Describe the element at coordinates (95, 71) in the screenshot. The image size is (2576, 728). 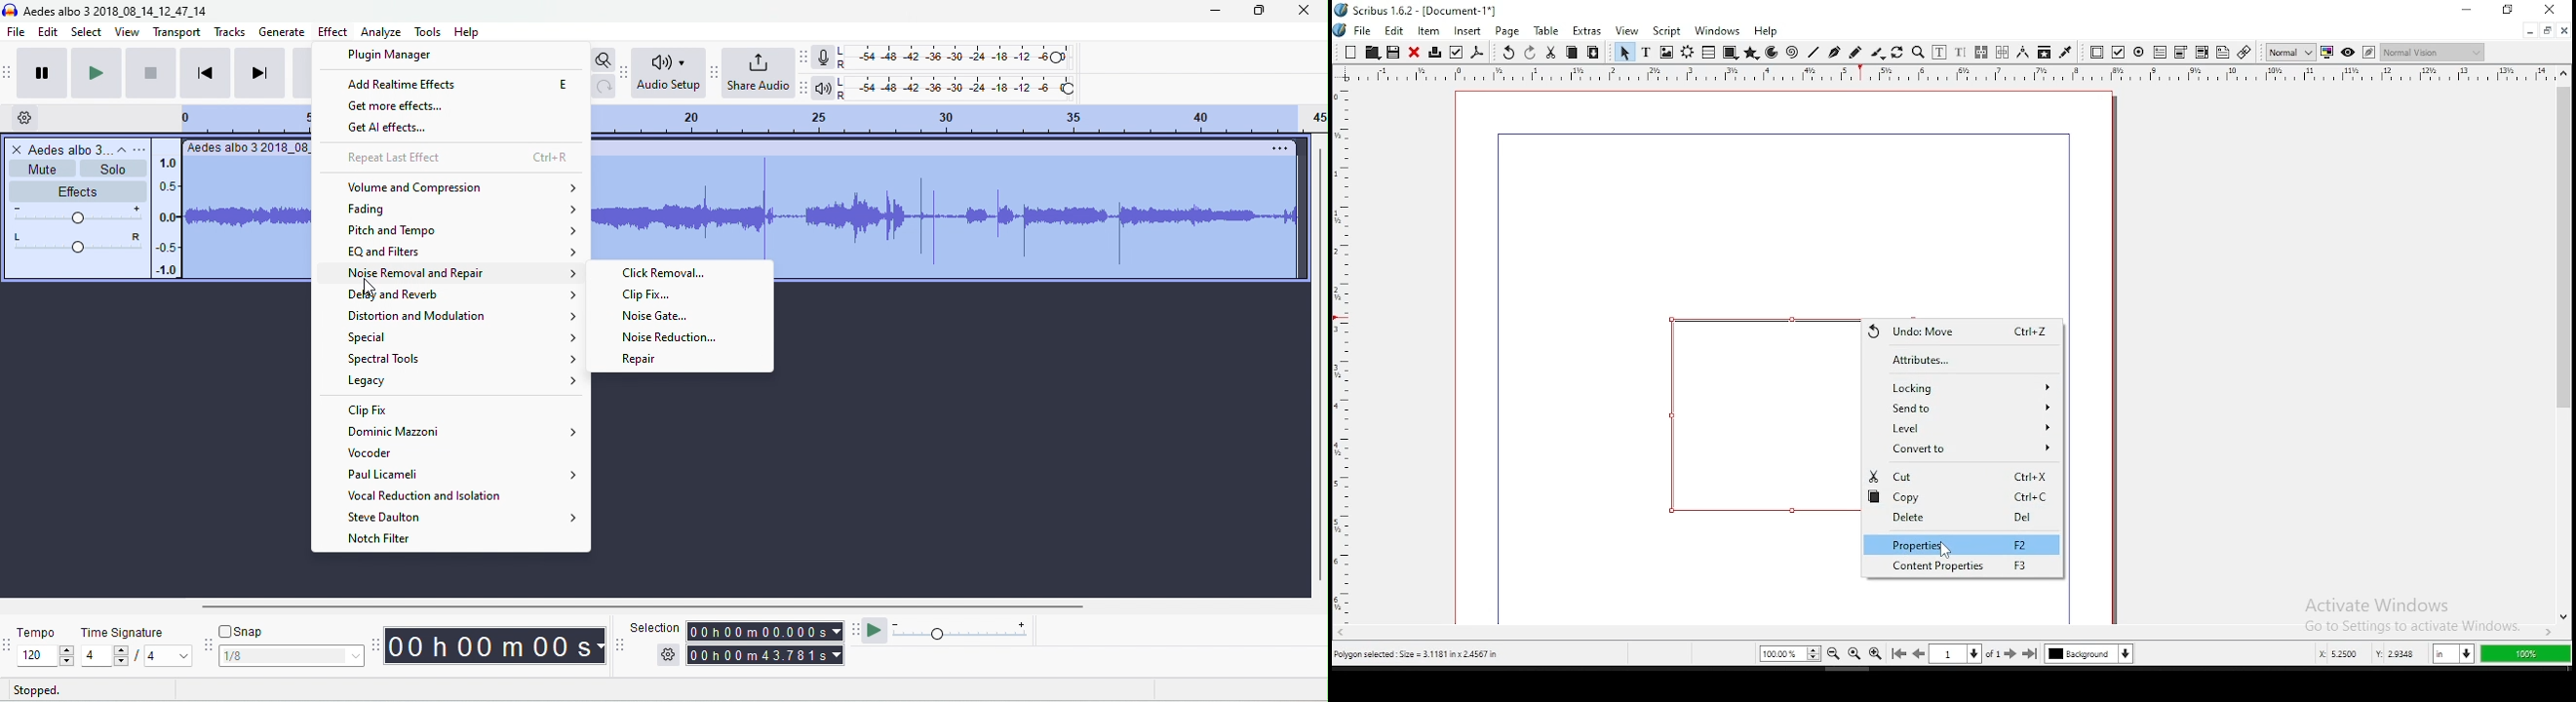
I see `play` at that location.